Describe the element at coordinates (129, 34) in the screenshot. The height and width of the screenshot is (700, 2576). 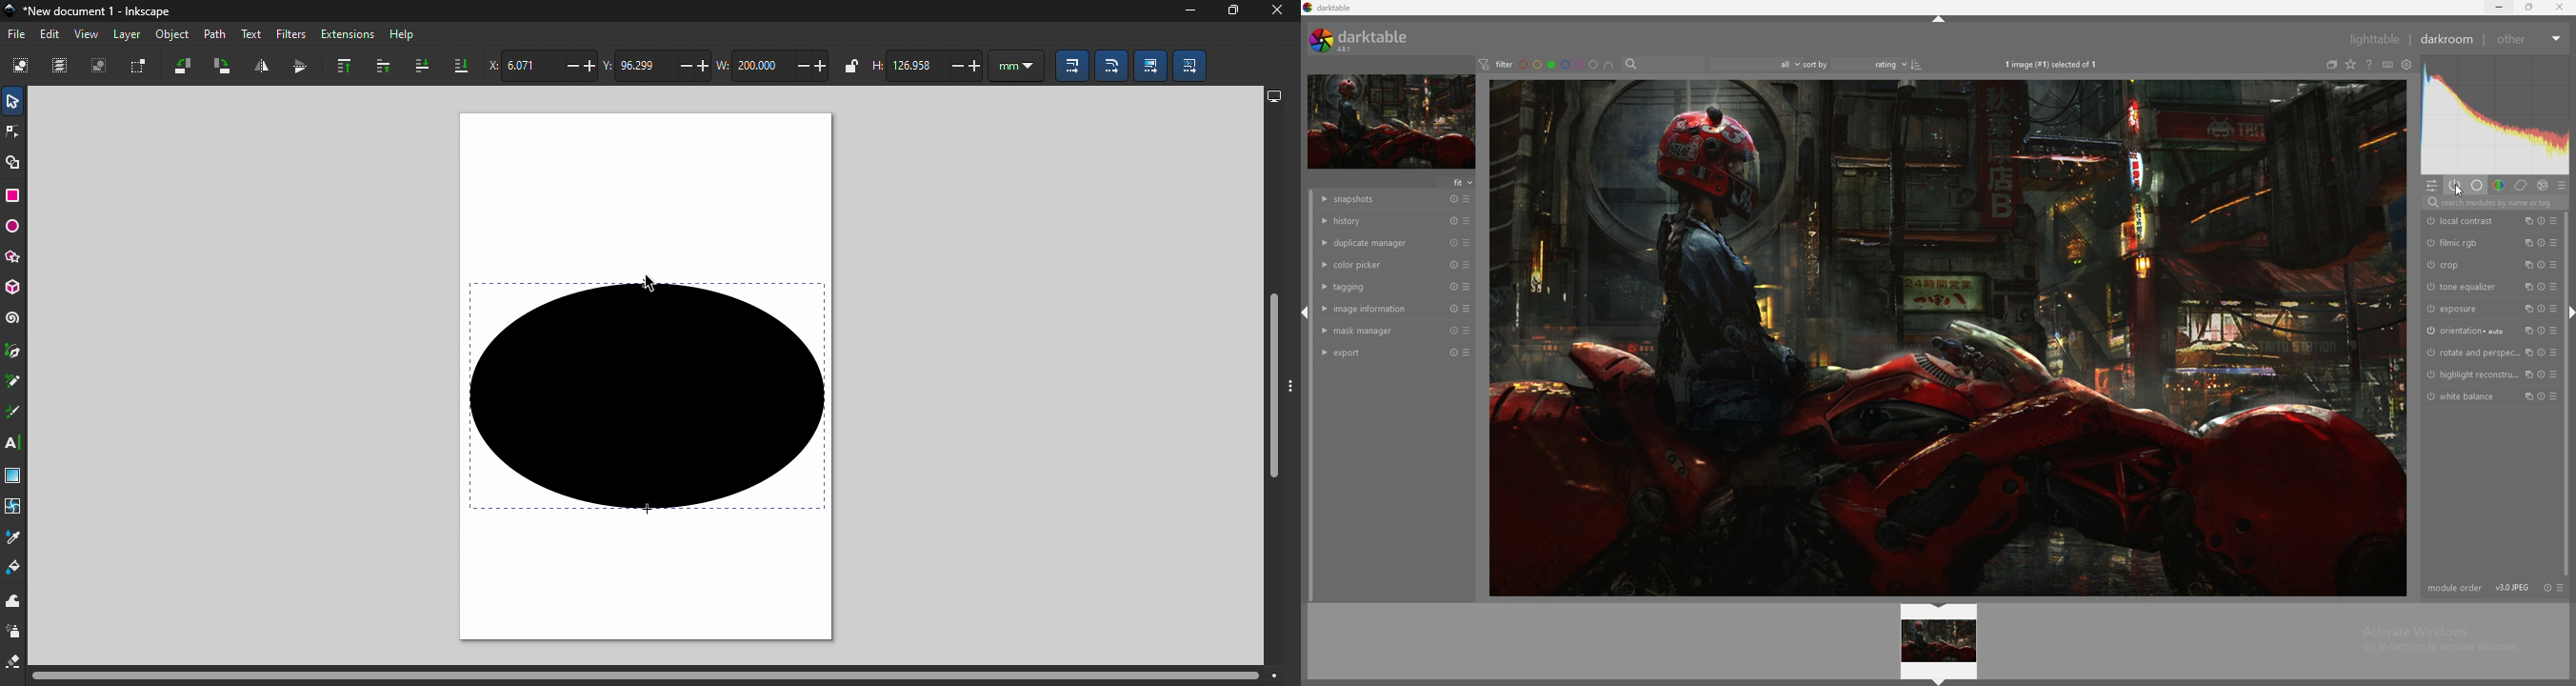
I see `Layer` at that location.